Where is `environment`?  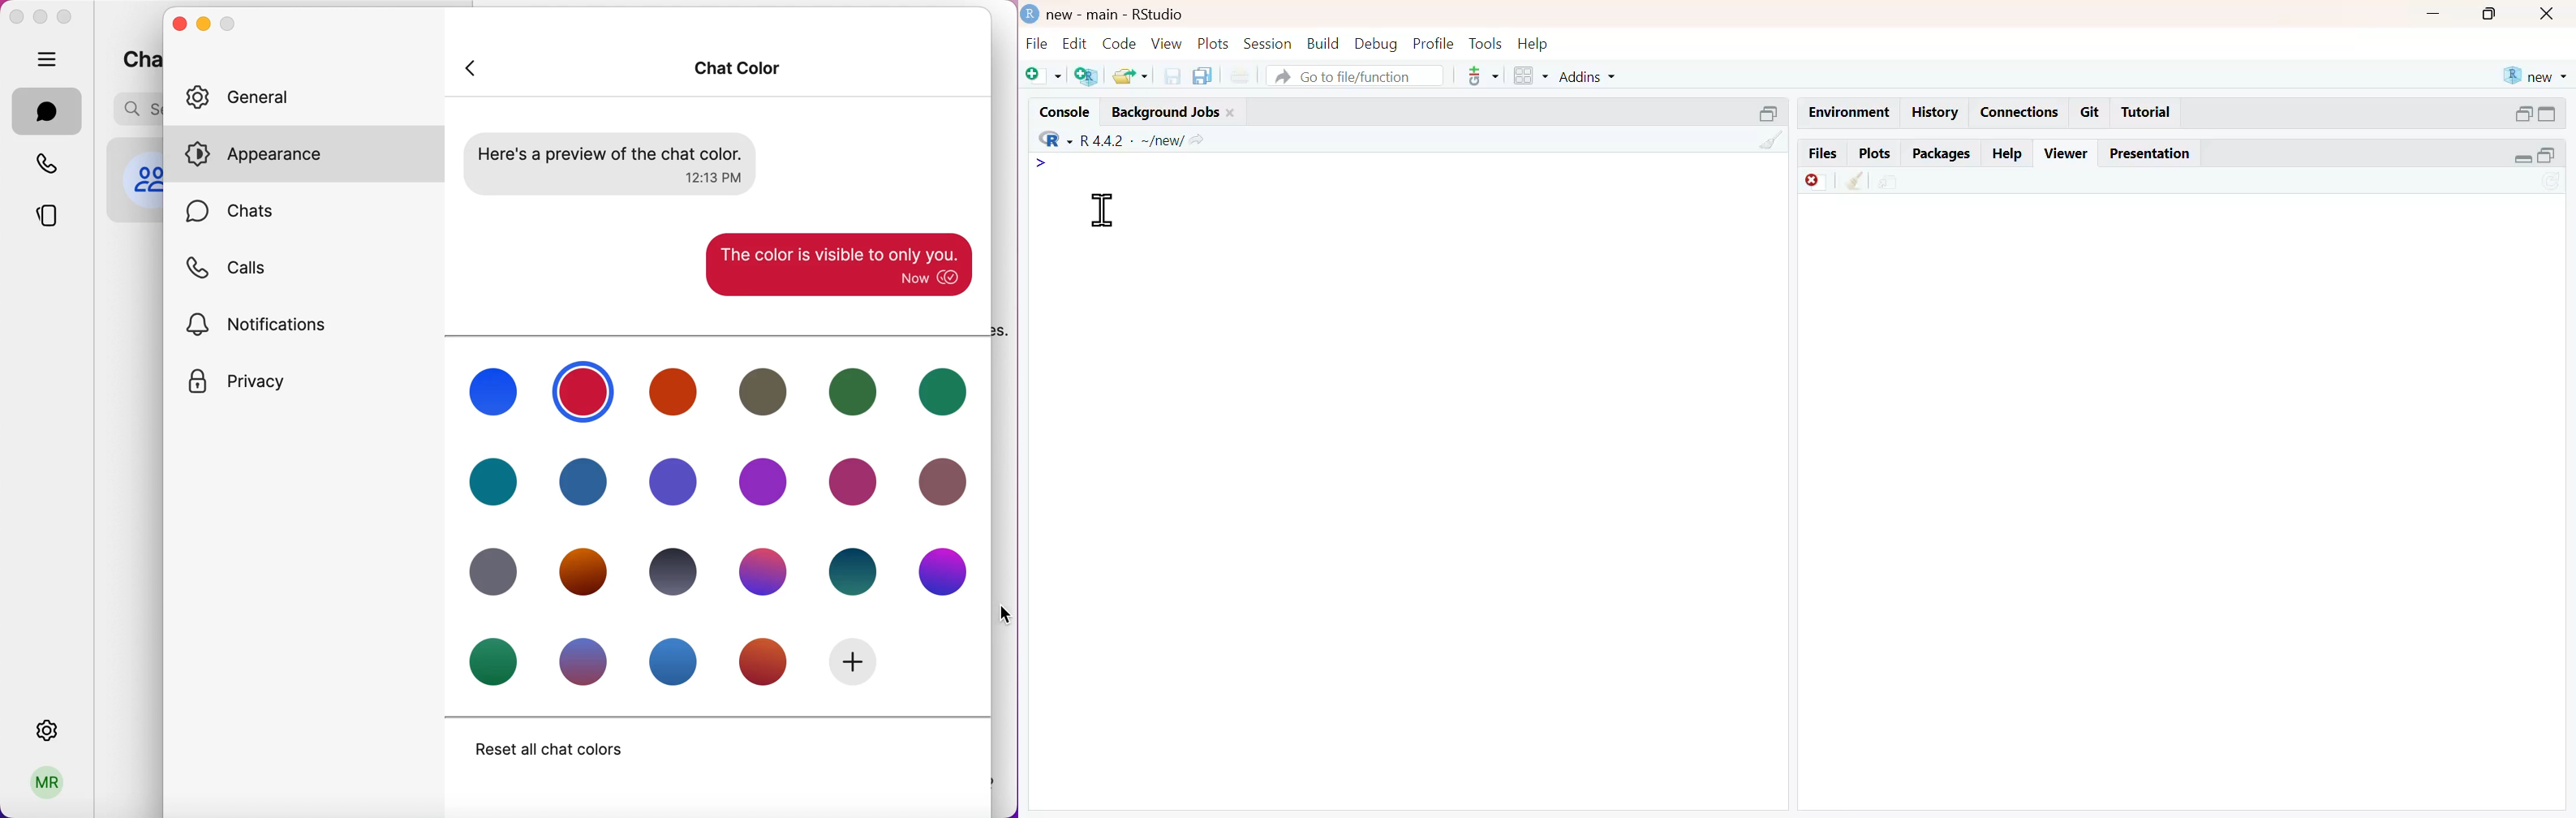
environment is located at coordinates (1851, 110).